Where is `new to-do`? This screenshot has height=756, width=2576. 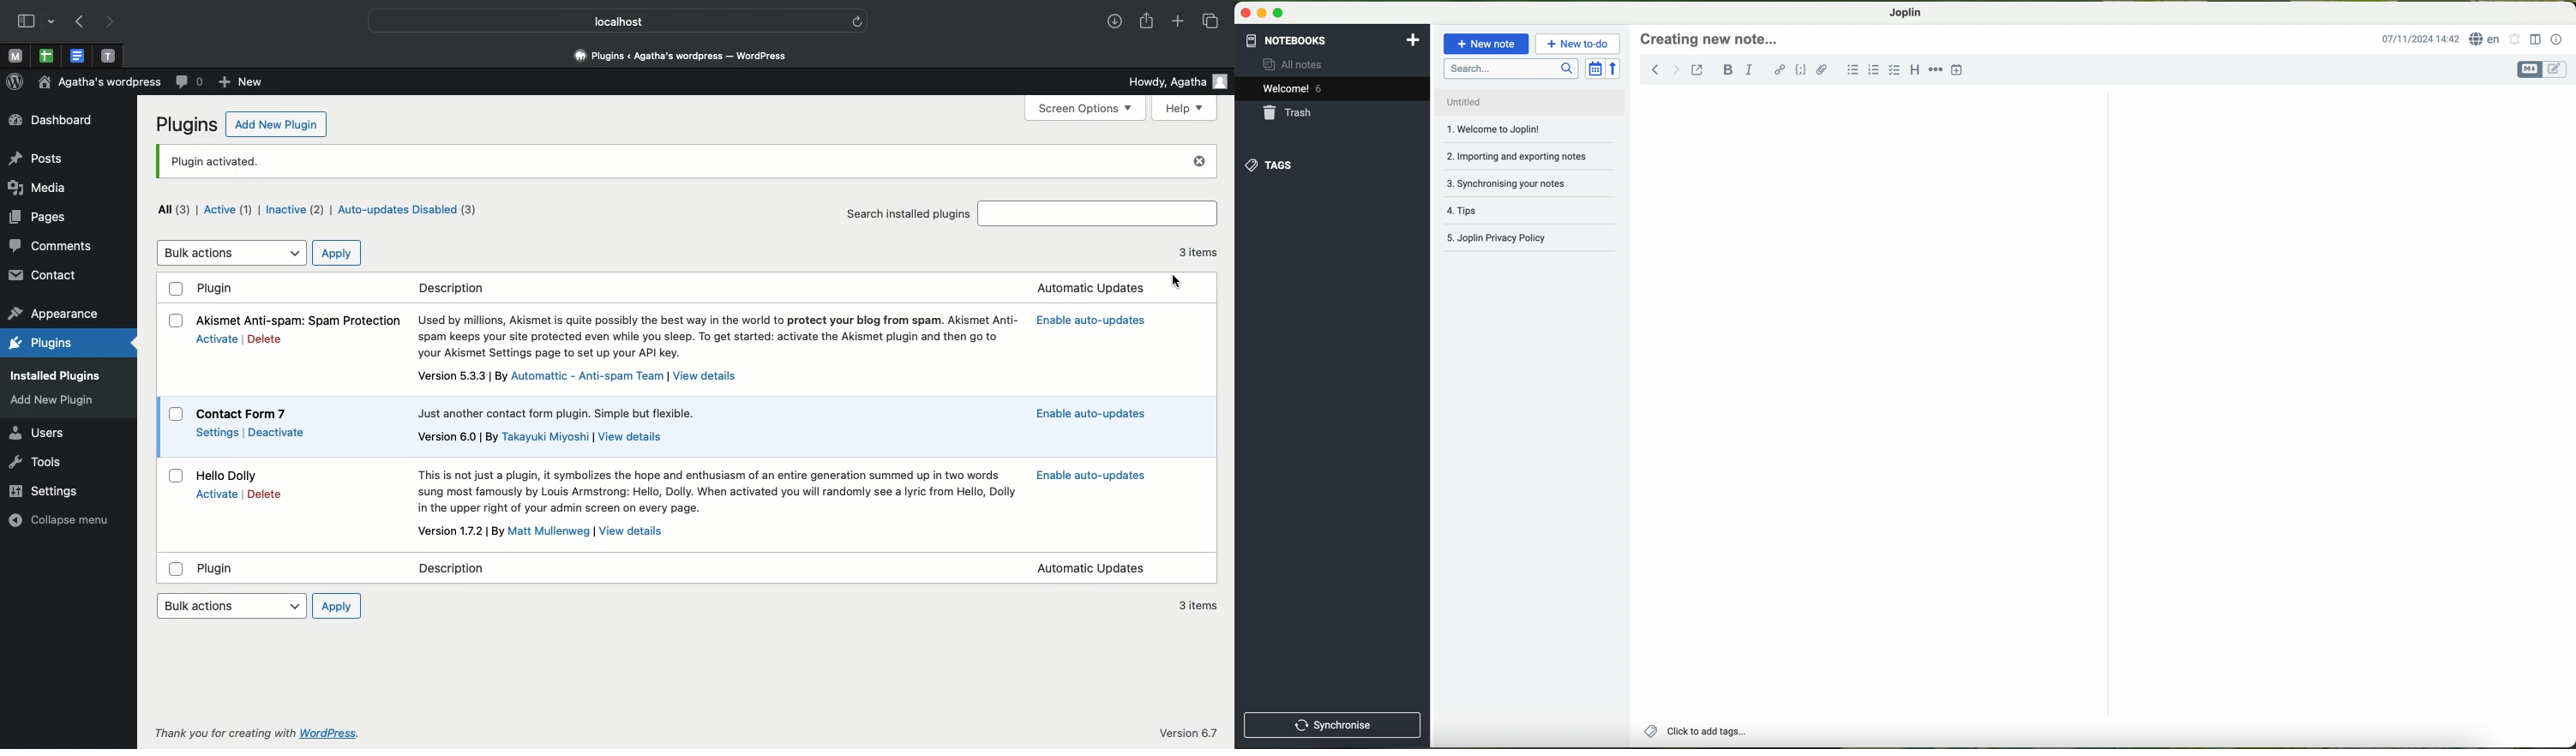
new to-do is located at coordinates (1579, 44).